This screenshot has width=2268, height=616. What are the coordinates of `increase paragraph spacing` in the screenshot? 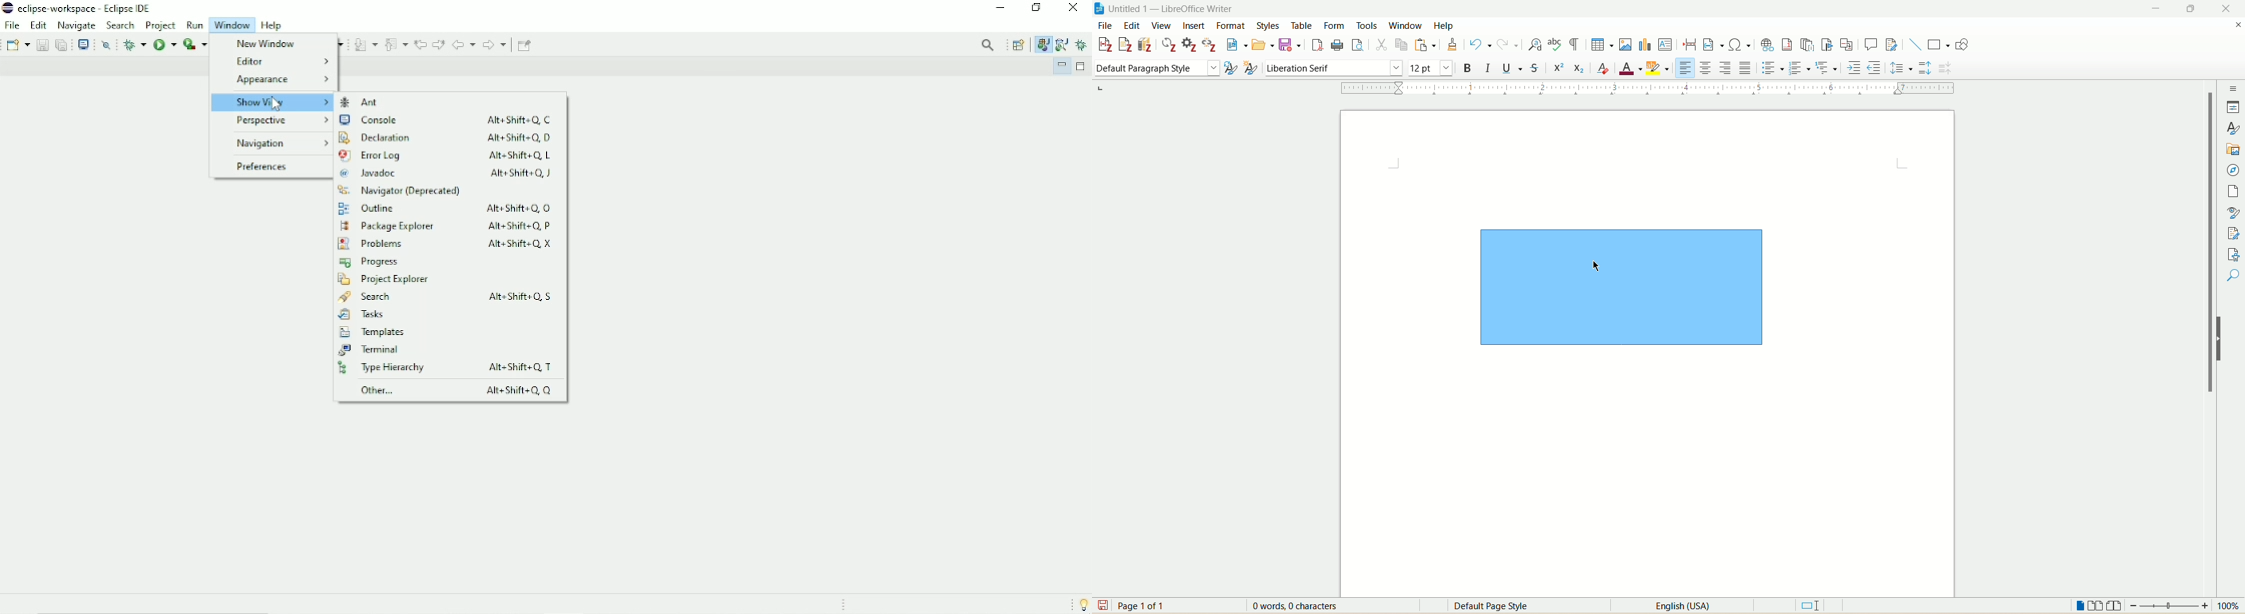 It's located at (1923, 68).